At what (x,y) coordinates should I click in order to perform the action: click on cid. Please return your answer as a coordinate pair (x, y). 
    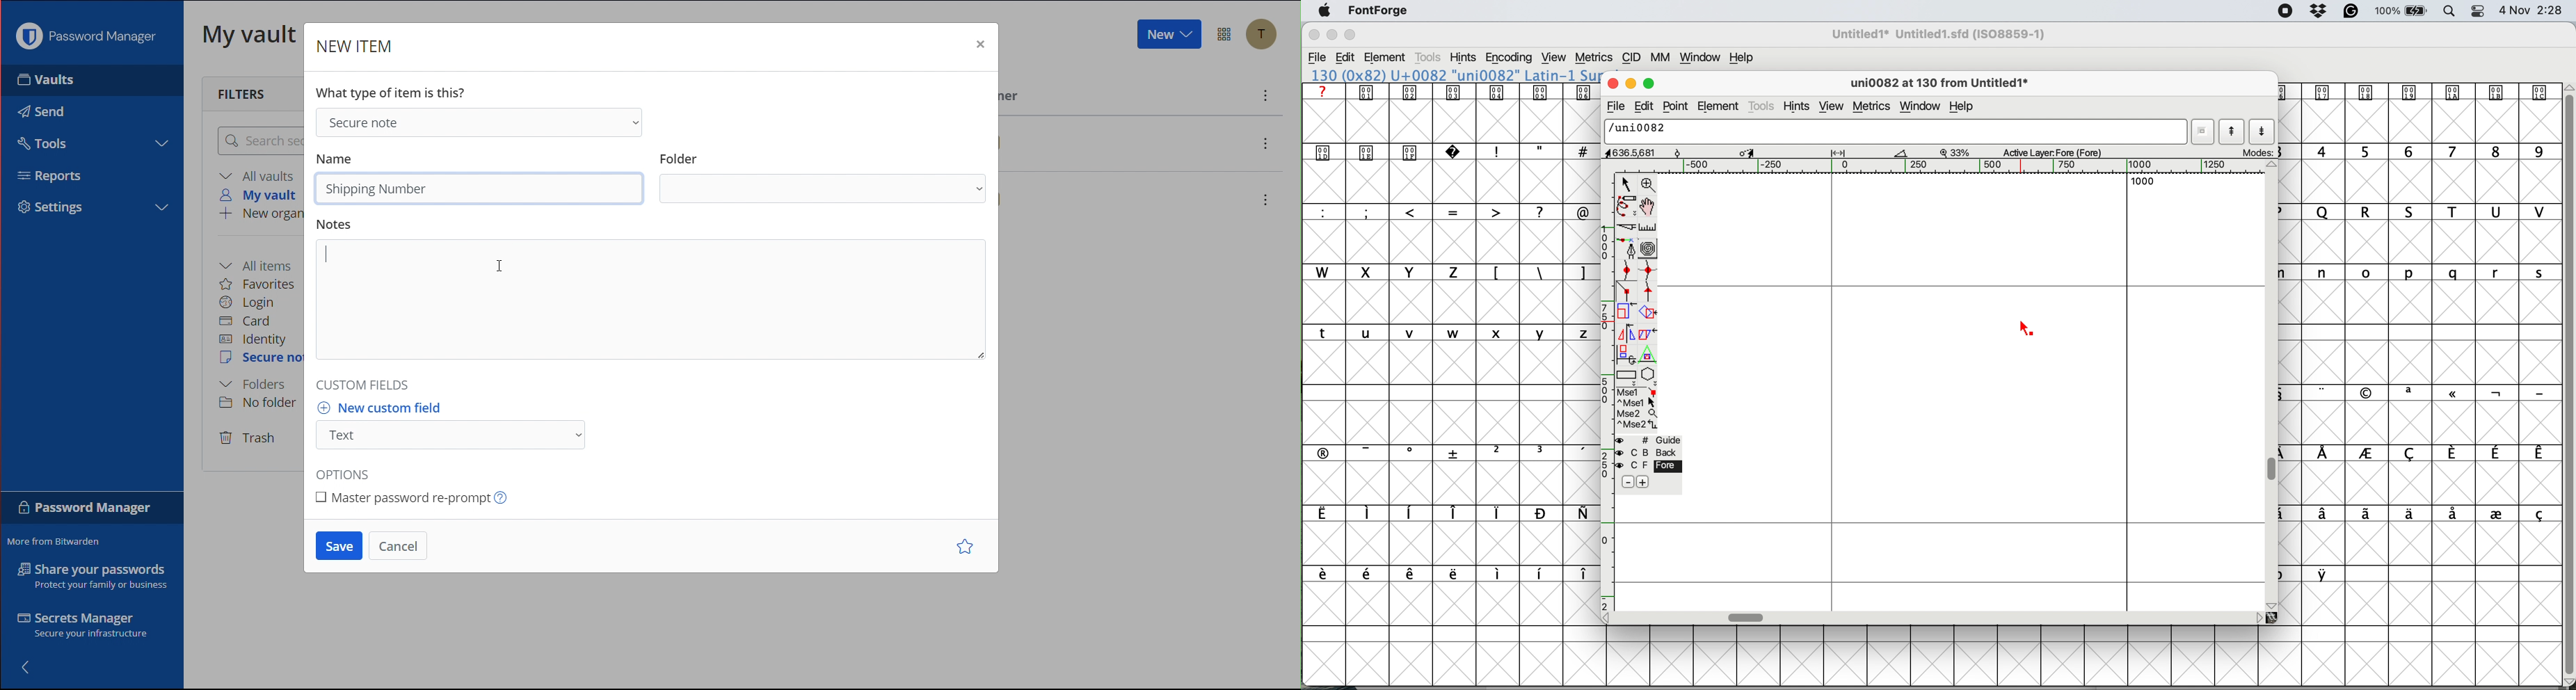
    Looking at the image, I should click on (1631, 57).